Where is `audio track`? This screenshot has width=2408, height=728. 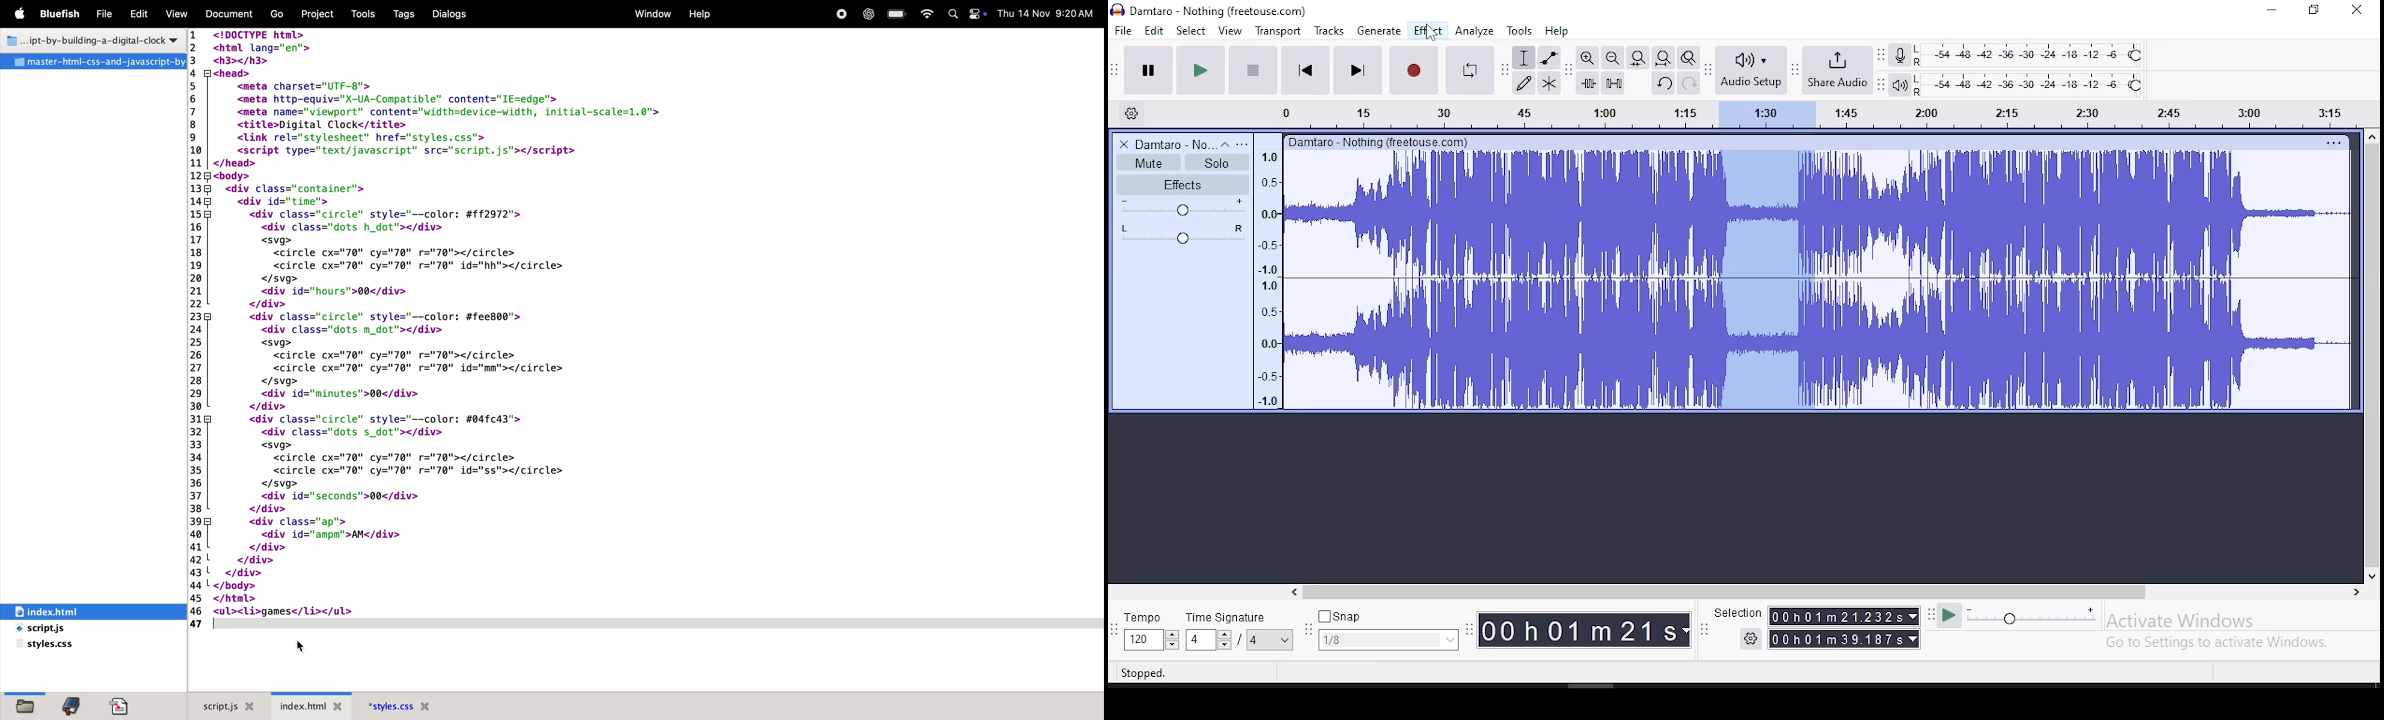
audio track is located at coordinates (1818, 213).